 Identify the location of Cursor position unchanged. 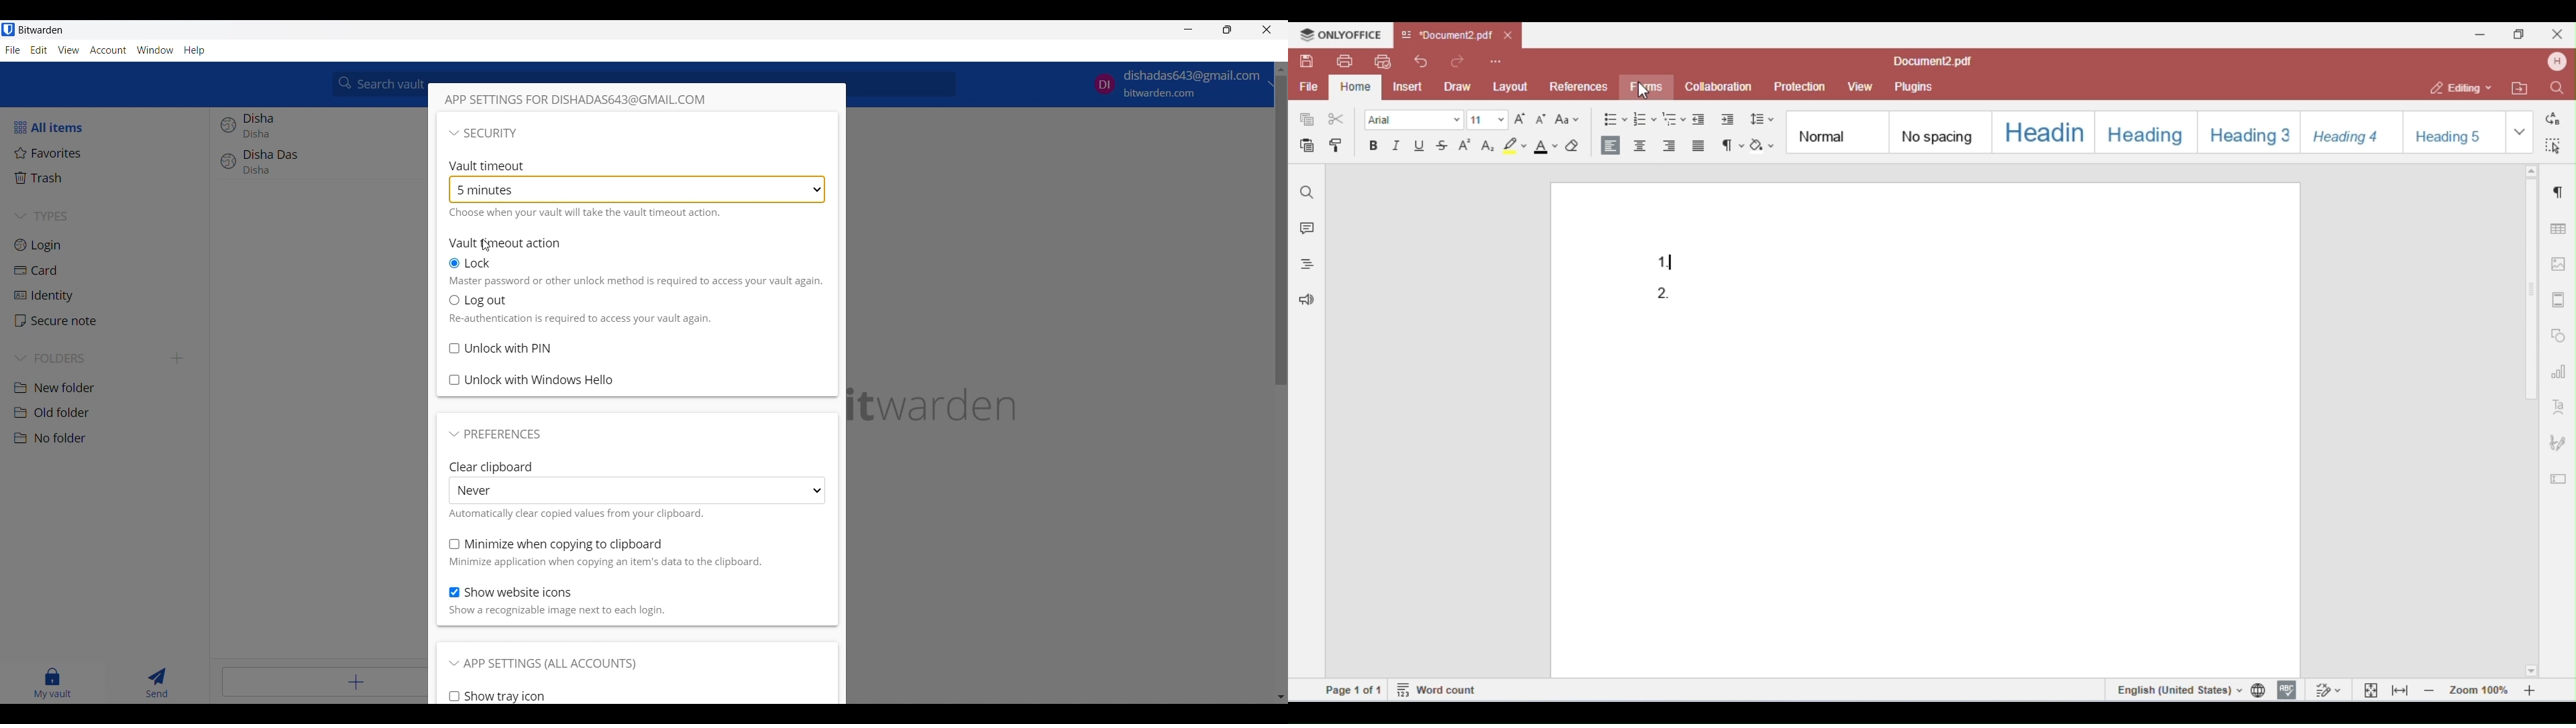
(487, 245).